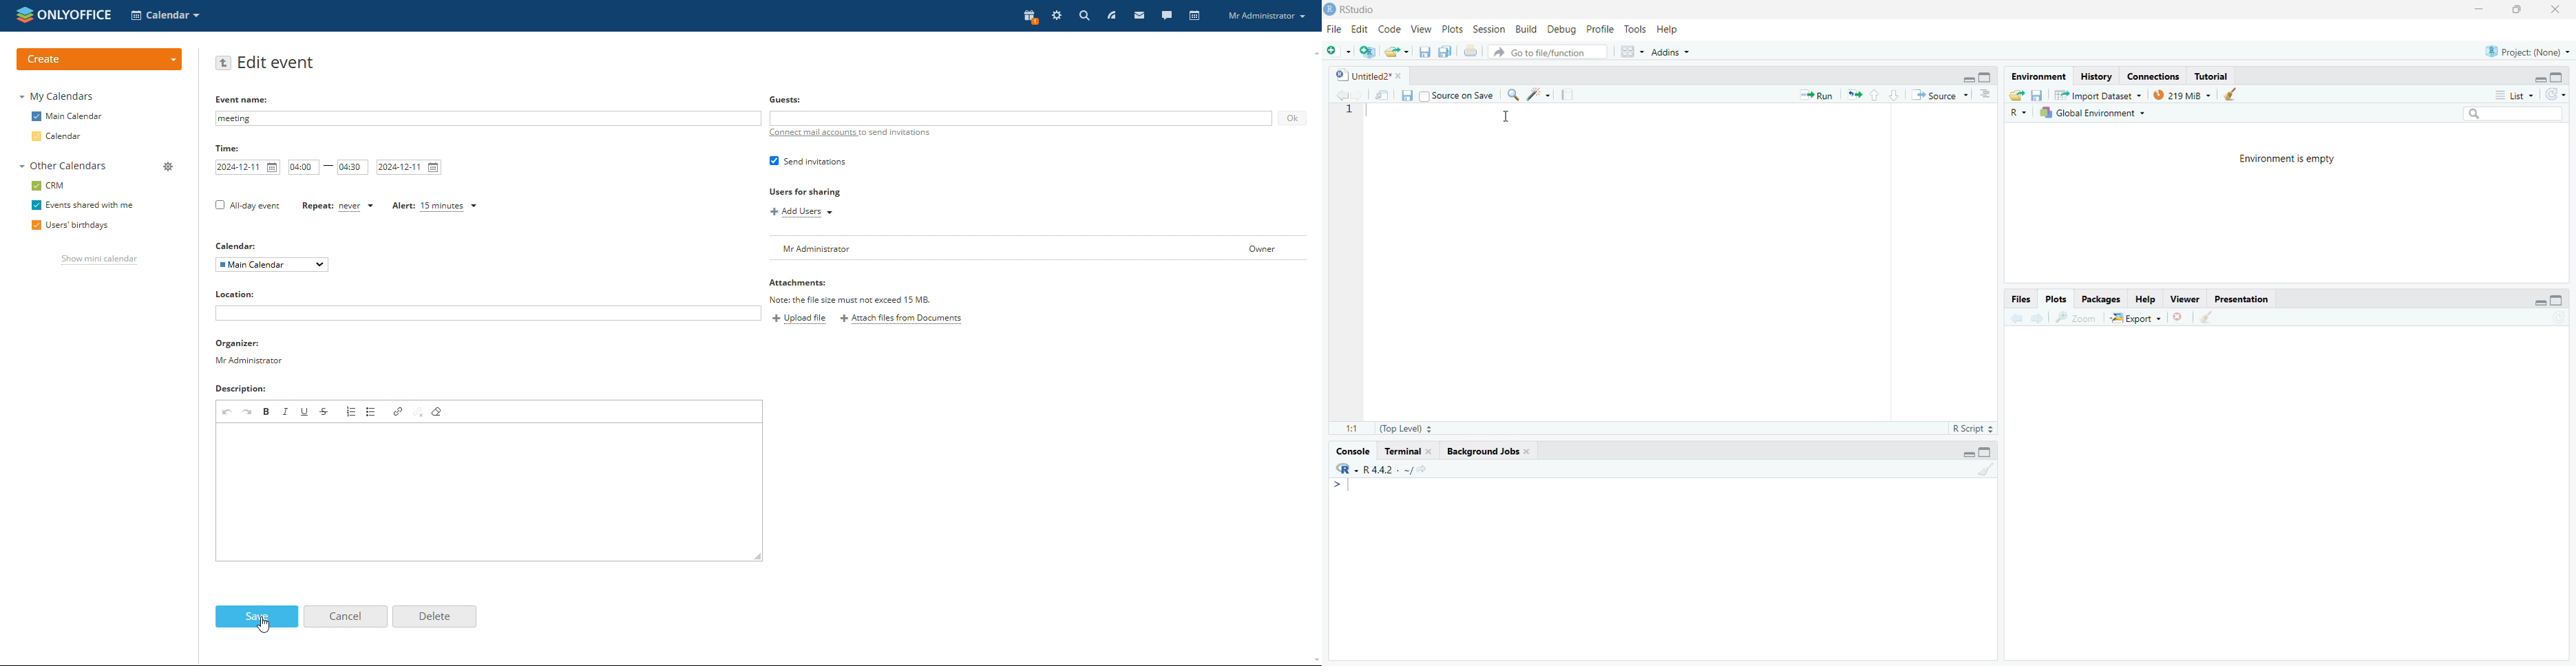 The width and height of the screenshot is (2576, 672). I want to click on Full height, so click(1987, 76).